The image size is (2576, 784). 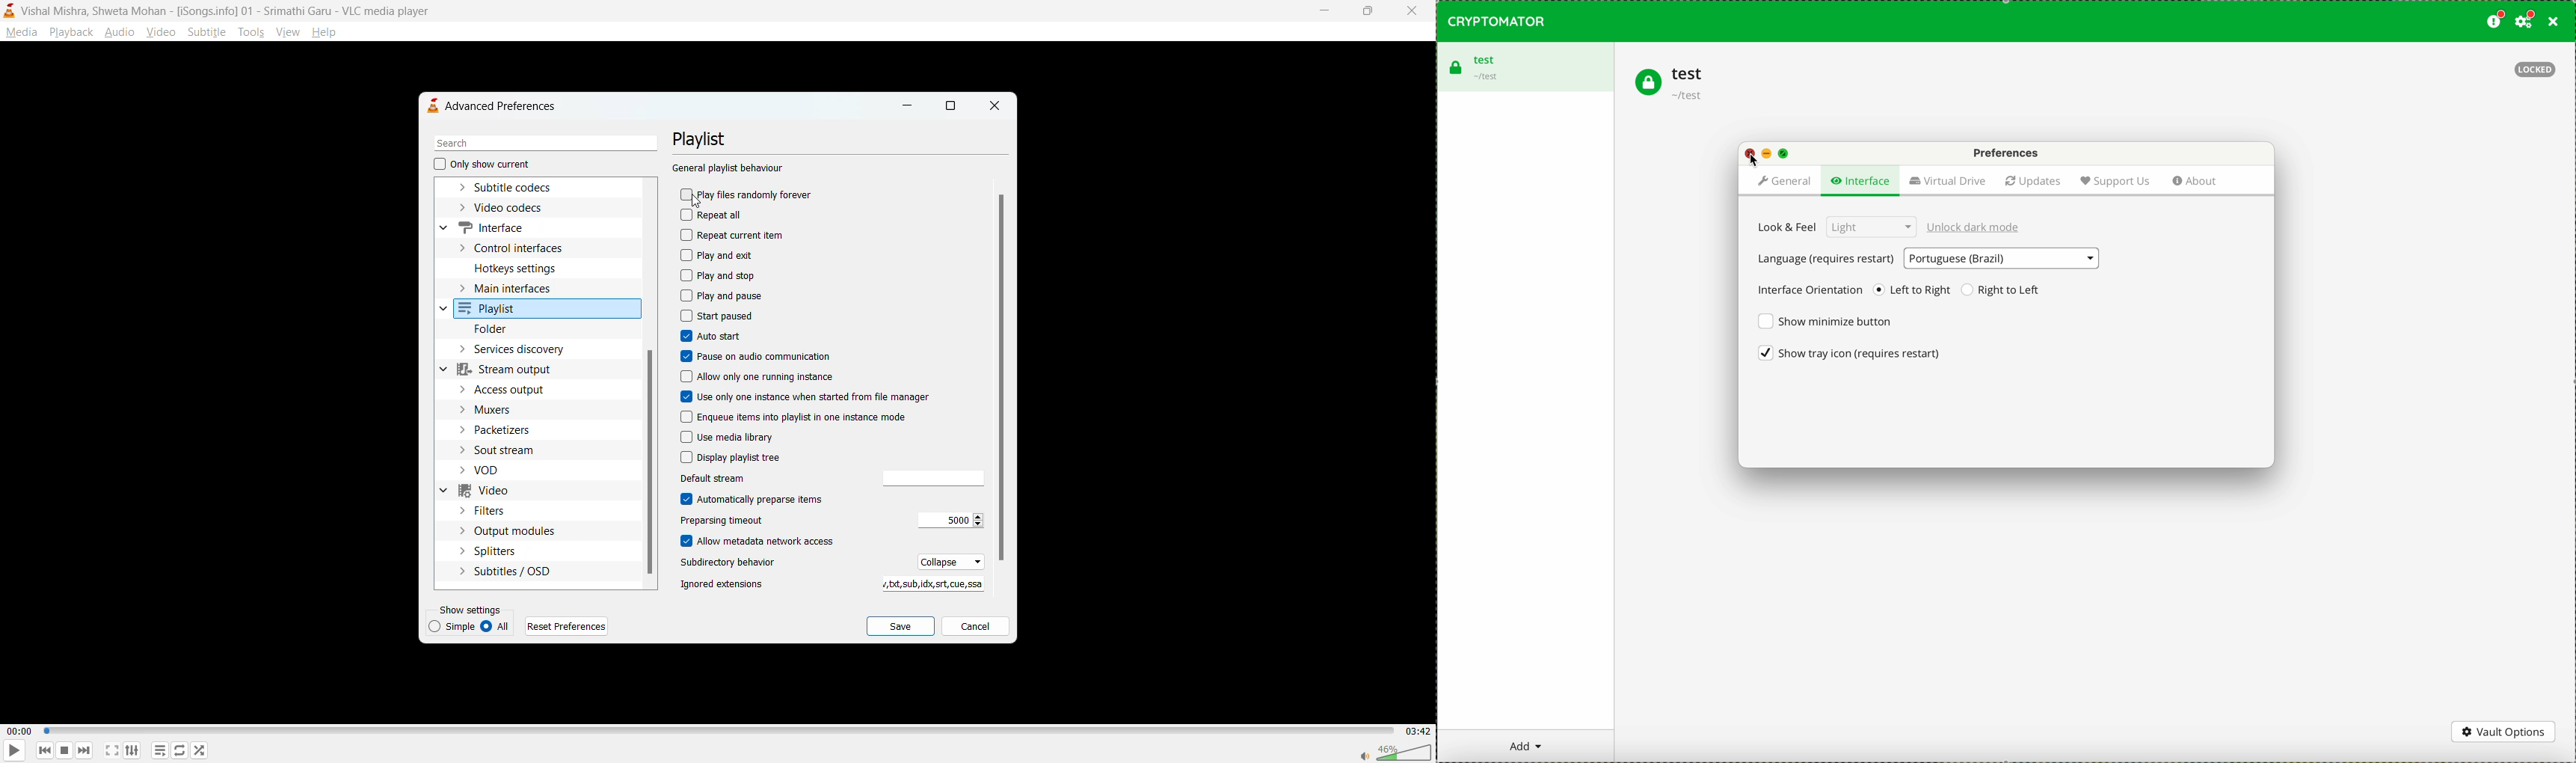 What do you see at coordinates (1913, 290) in the screenshot?
I see `left to right` at bounding box center [1913, 290].